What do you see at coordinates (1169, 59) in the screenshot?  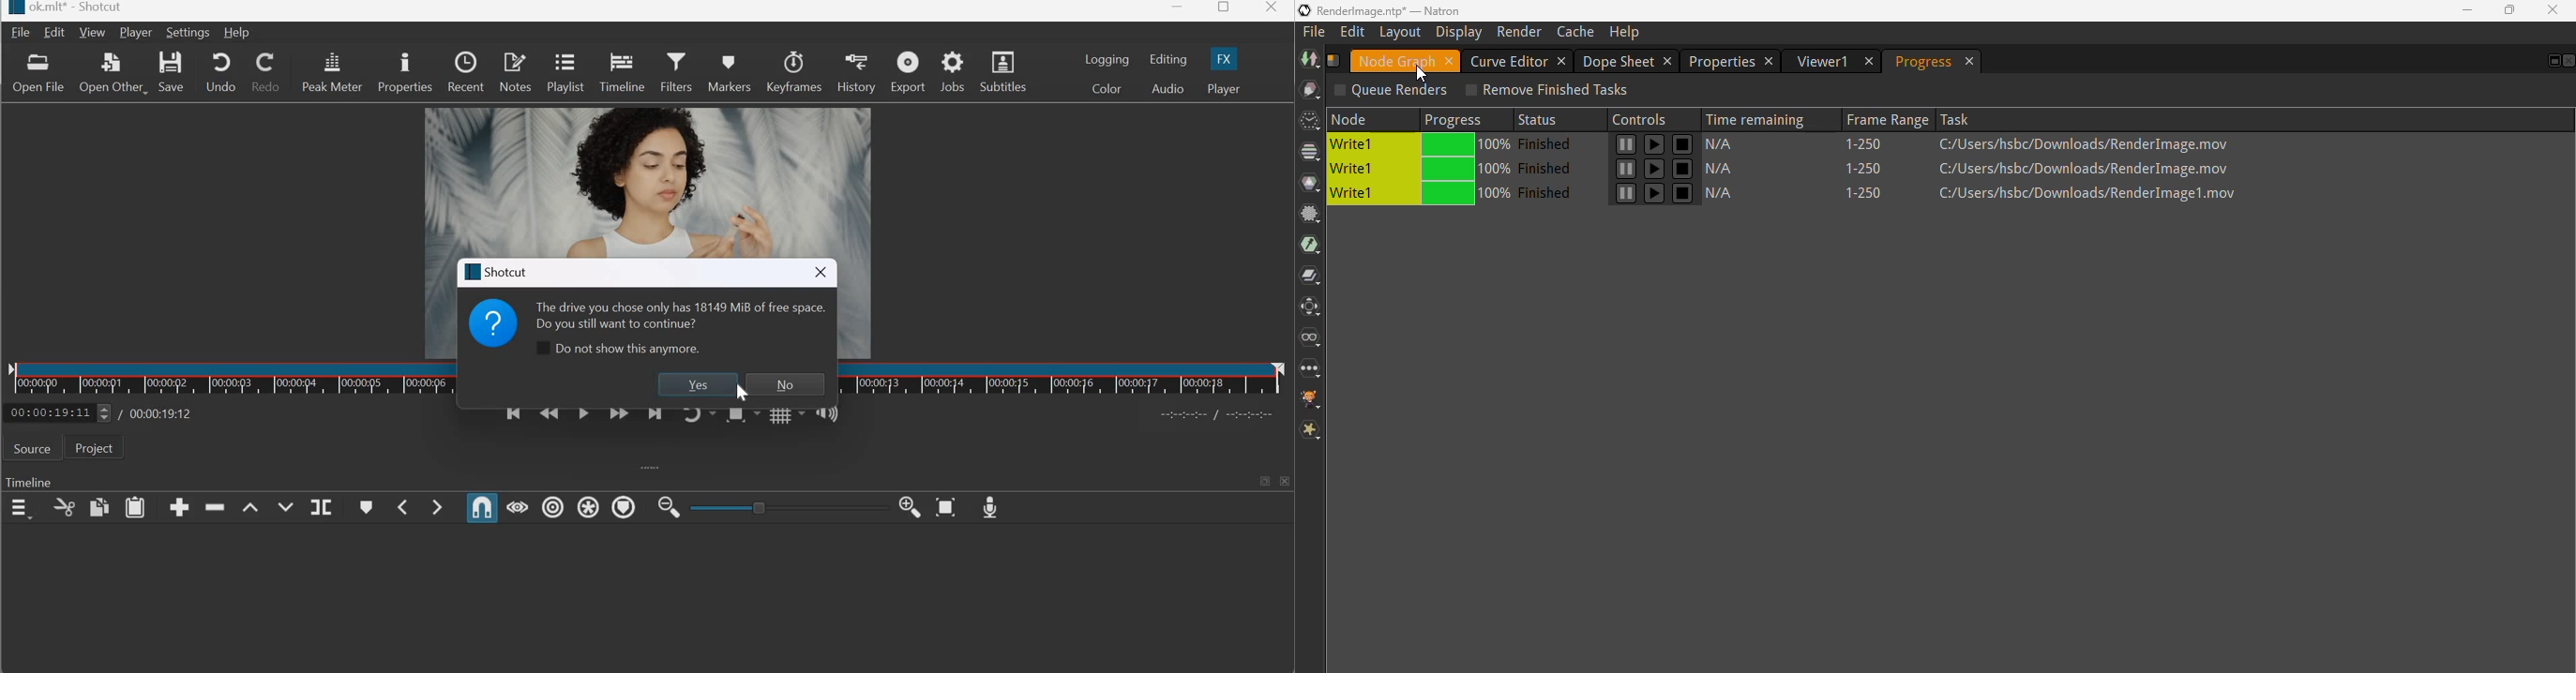 I see `Editing` at bounding box center [1169, 59].